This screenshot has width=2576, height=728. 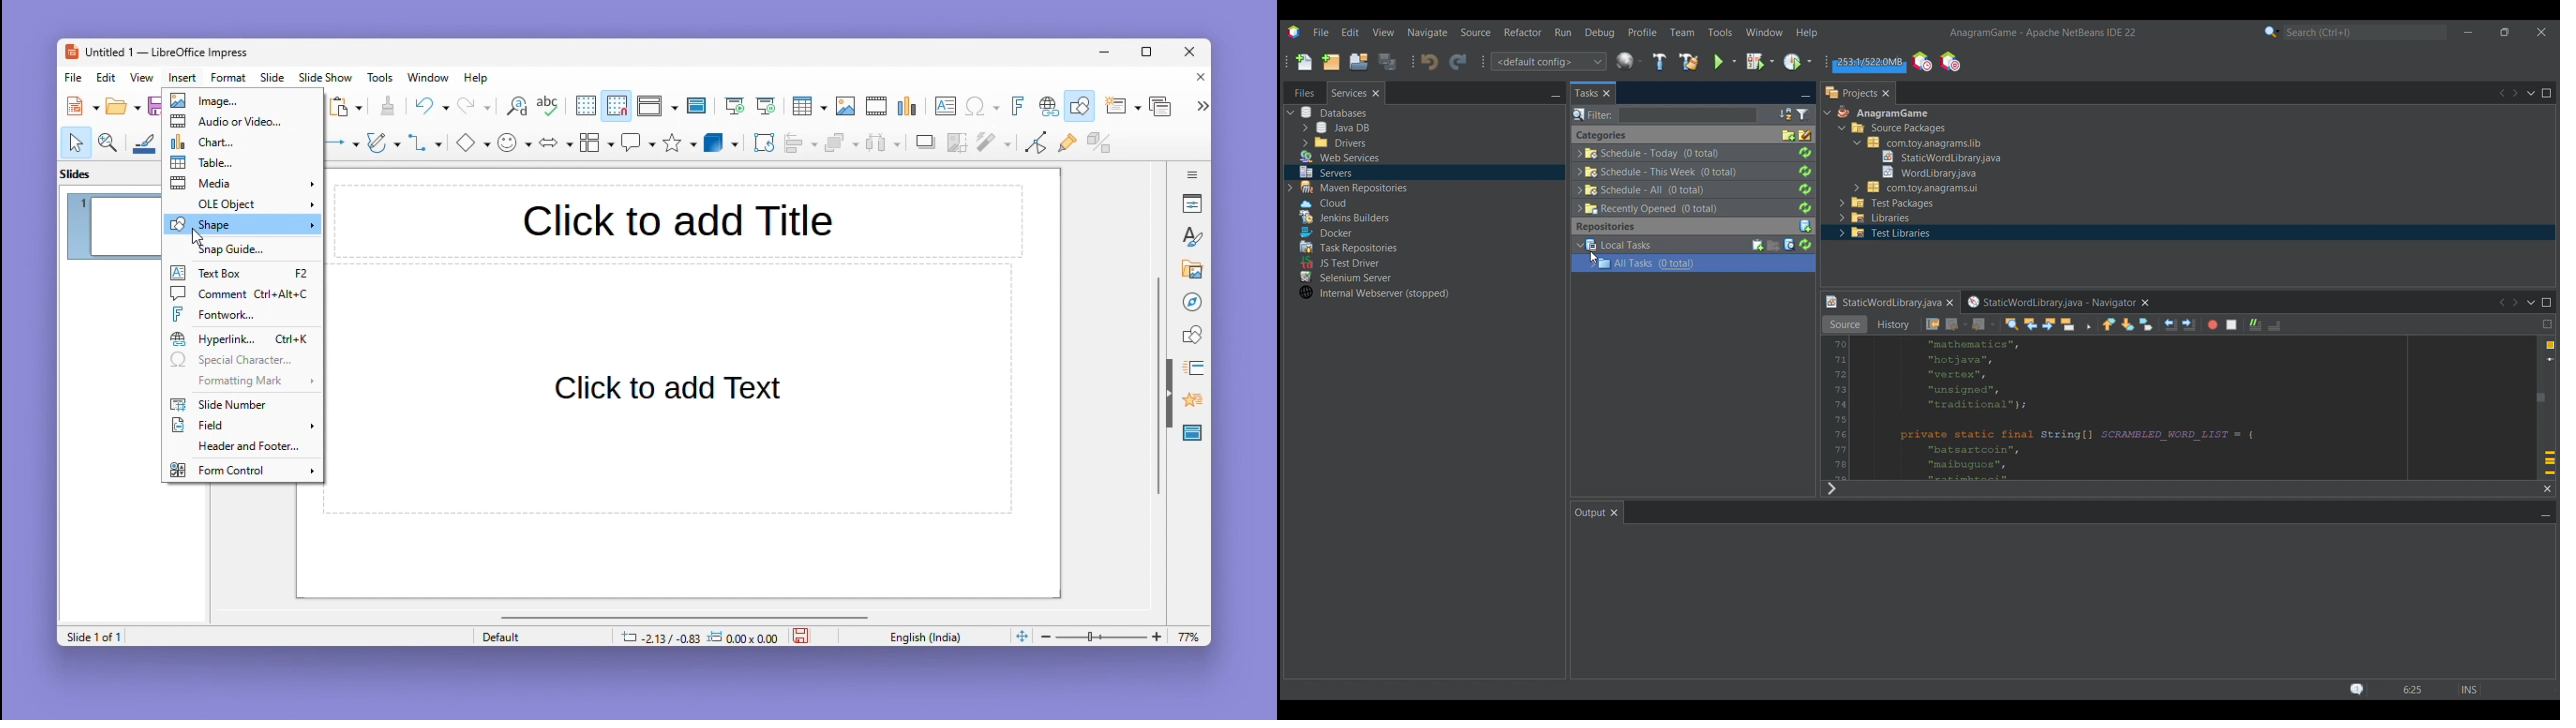 I want to click on Minimise, so click(x=1107, y=51).